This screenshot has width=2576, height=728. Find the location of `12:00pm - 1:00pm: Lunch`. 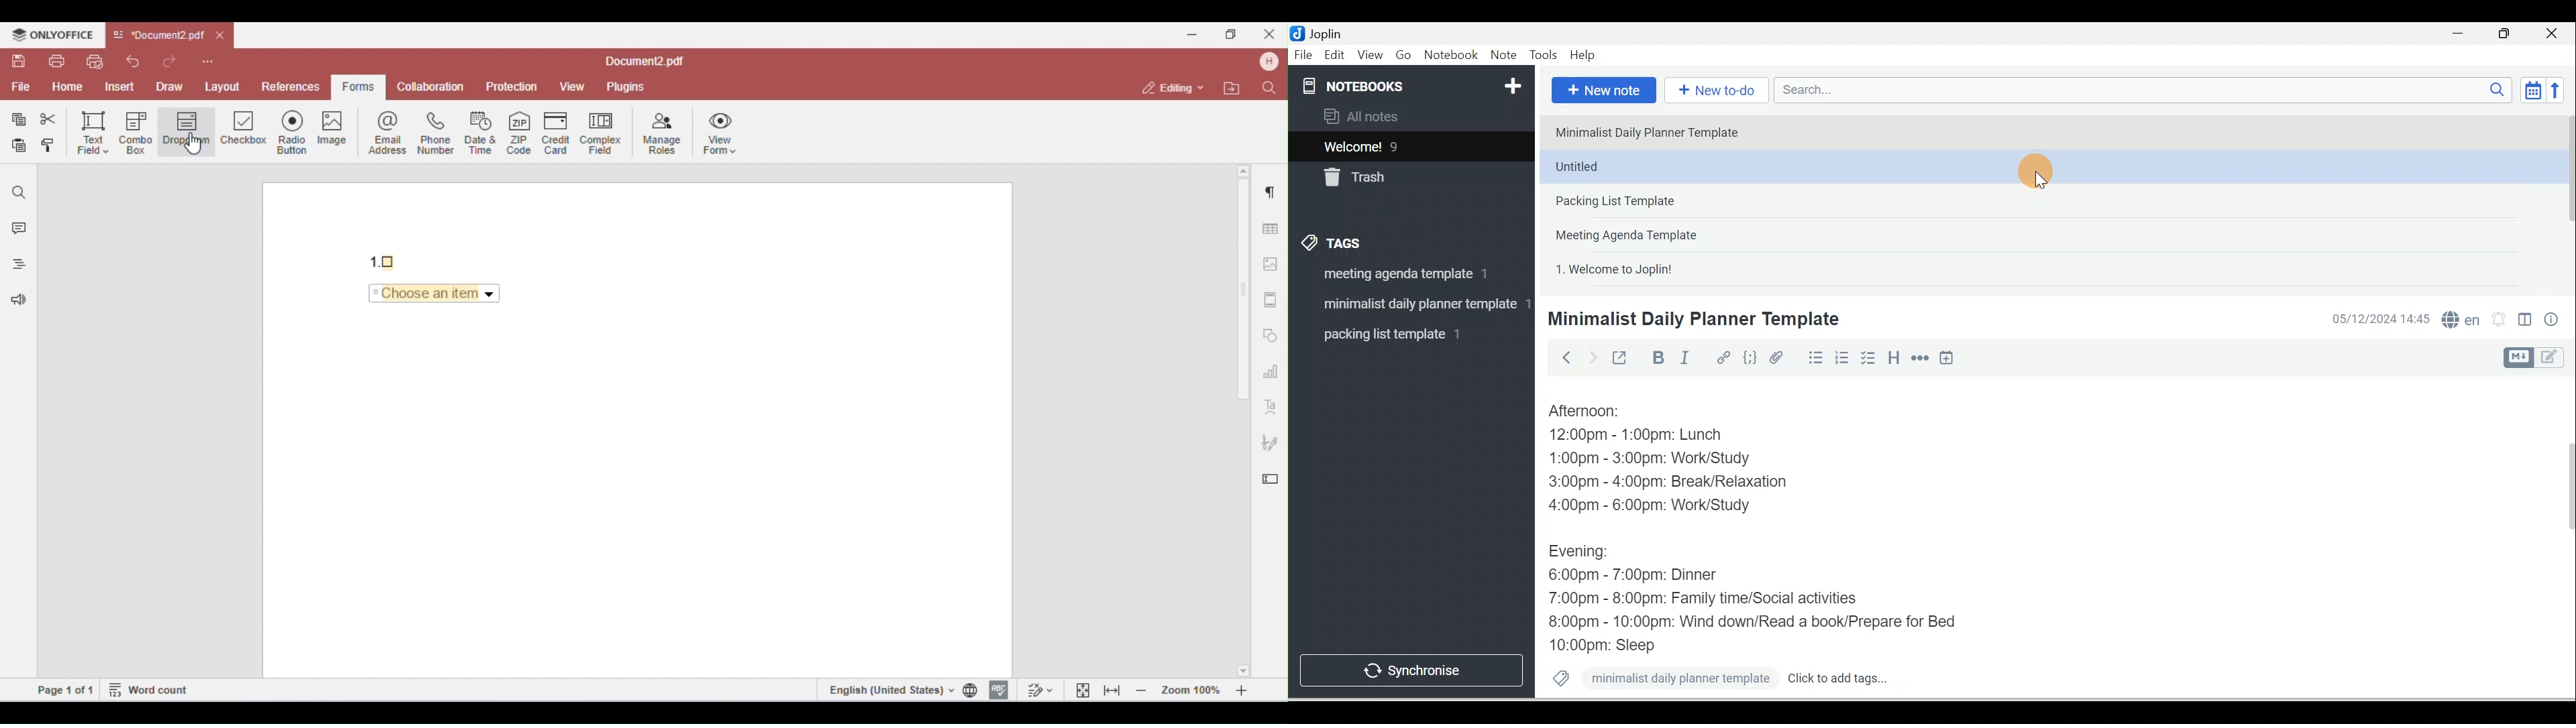

12:00pm - 1:00pm: Lunch is located at coordinates (1651, 436).